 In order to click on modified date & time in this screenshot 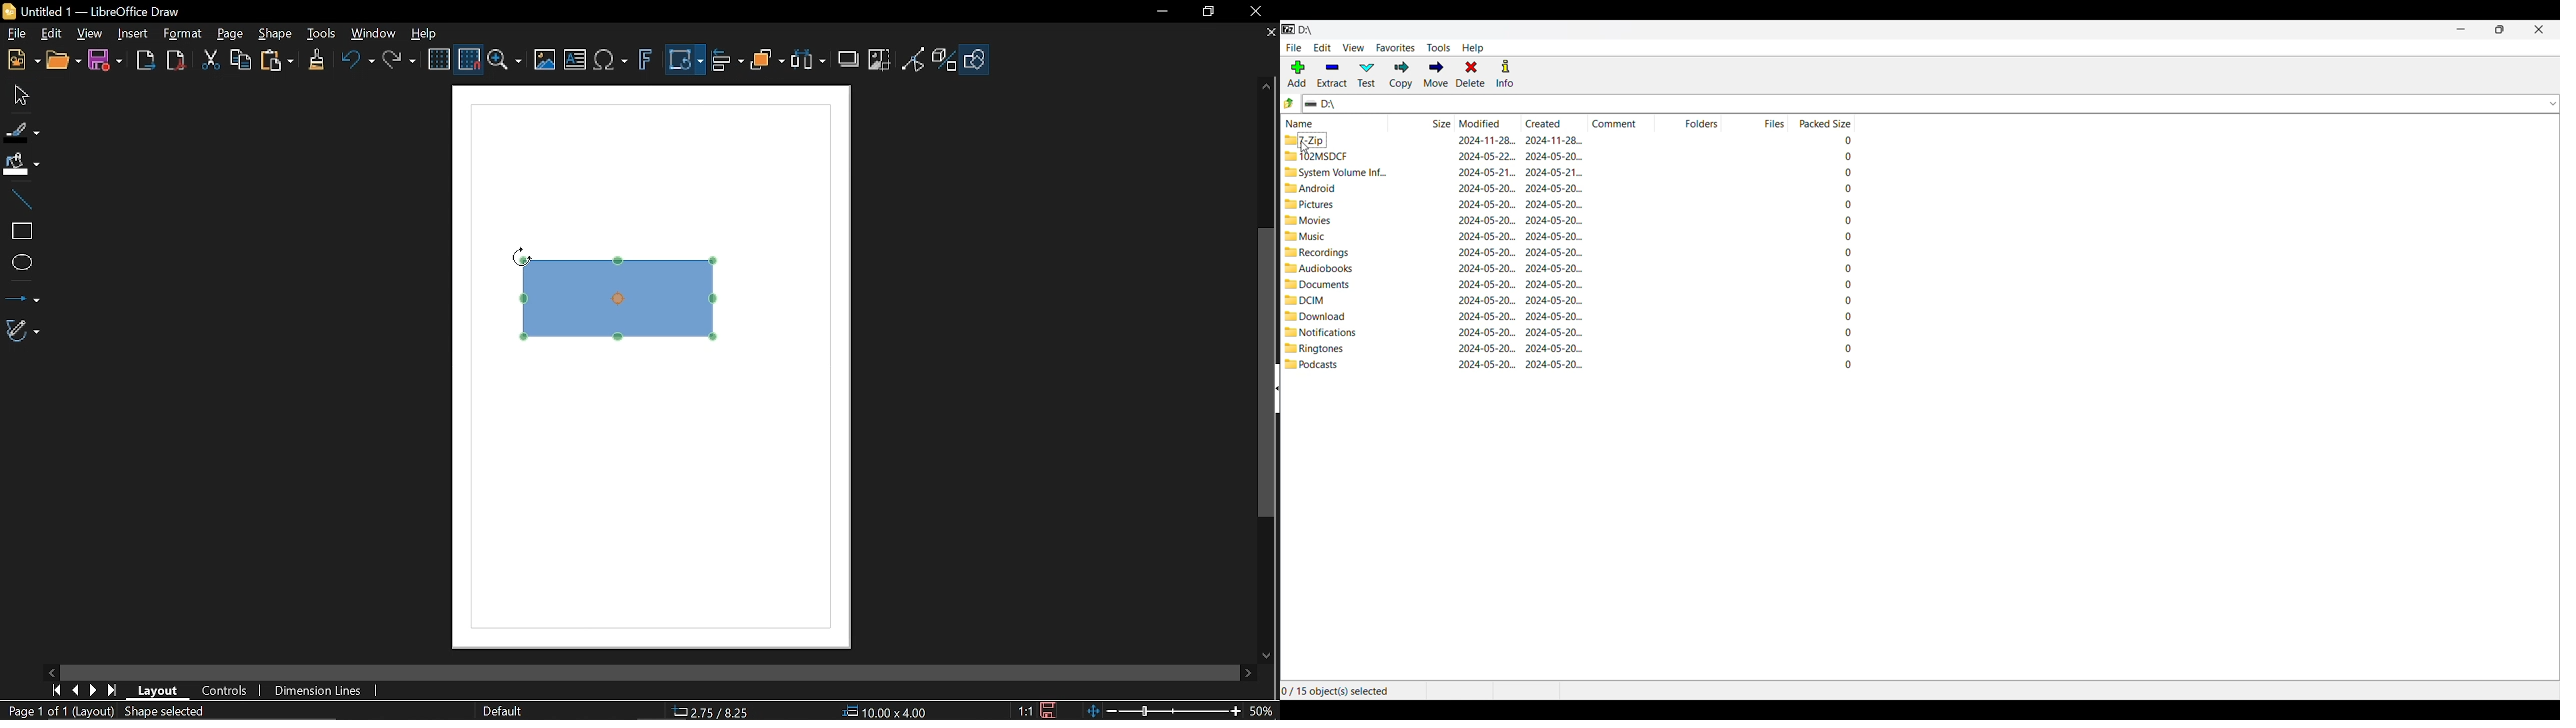, I will do `click(1487, 284)`.